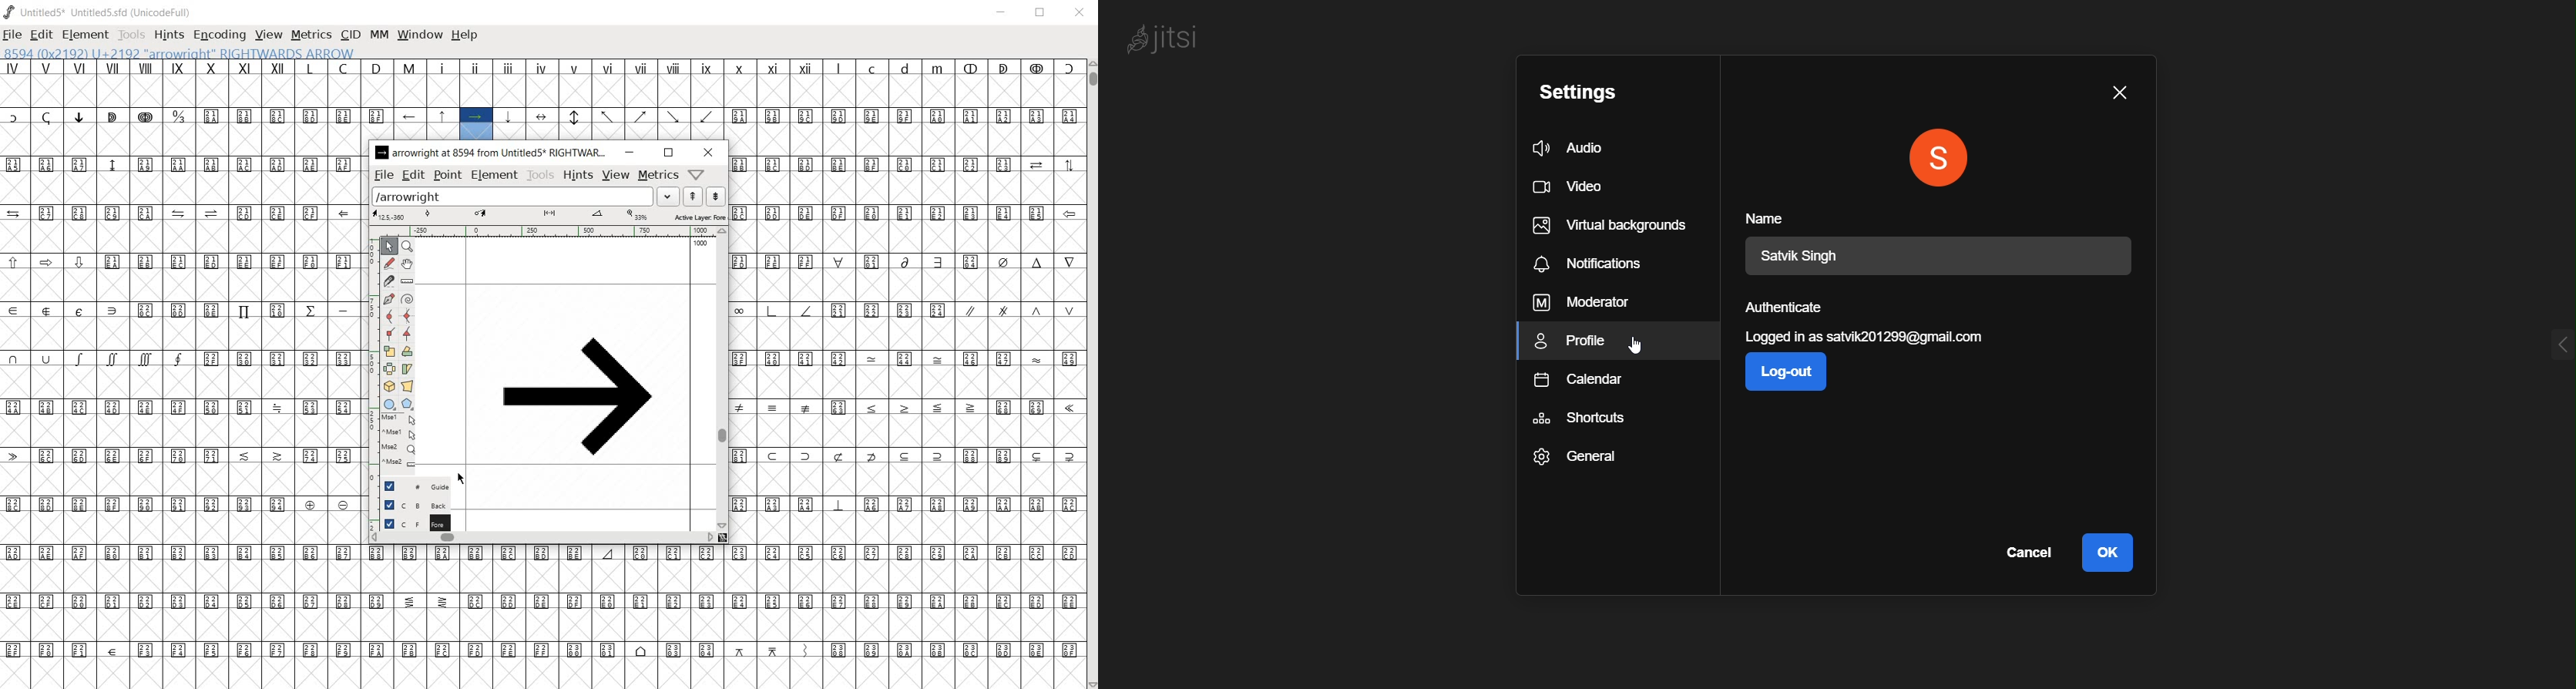  What do you see at coordinates (13, 34) in the screenshot?
I see `FILE` at bounding box center [13, 34].